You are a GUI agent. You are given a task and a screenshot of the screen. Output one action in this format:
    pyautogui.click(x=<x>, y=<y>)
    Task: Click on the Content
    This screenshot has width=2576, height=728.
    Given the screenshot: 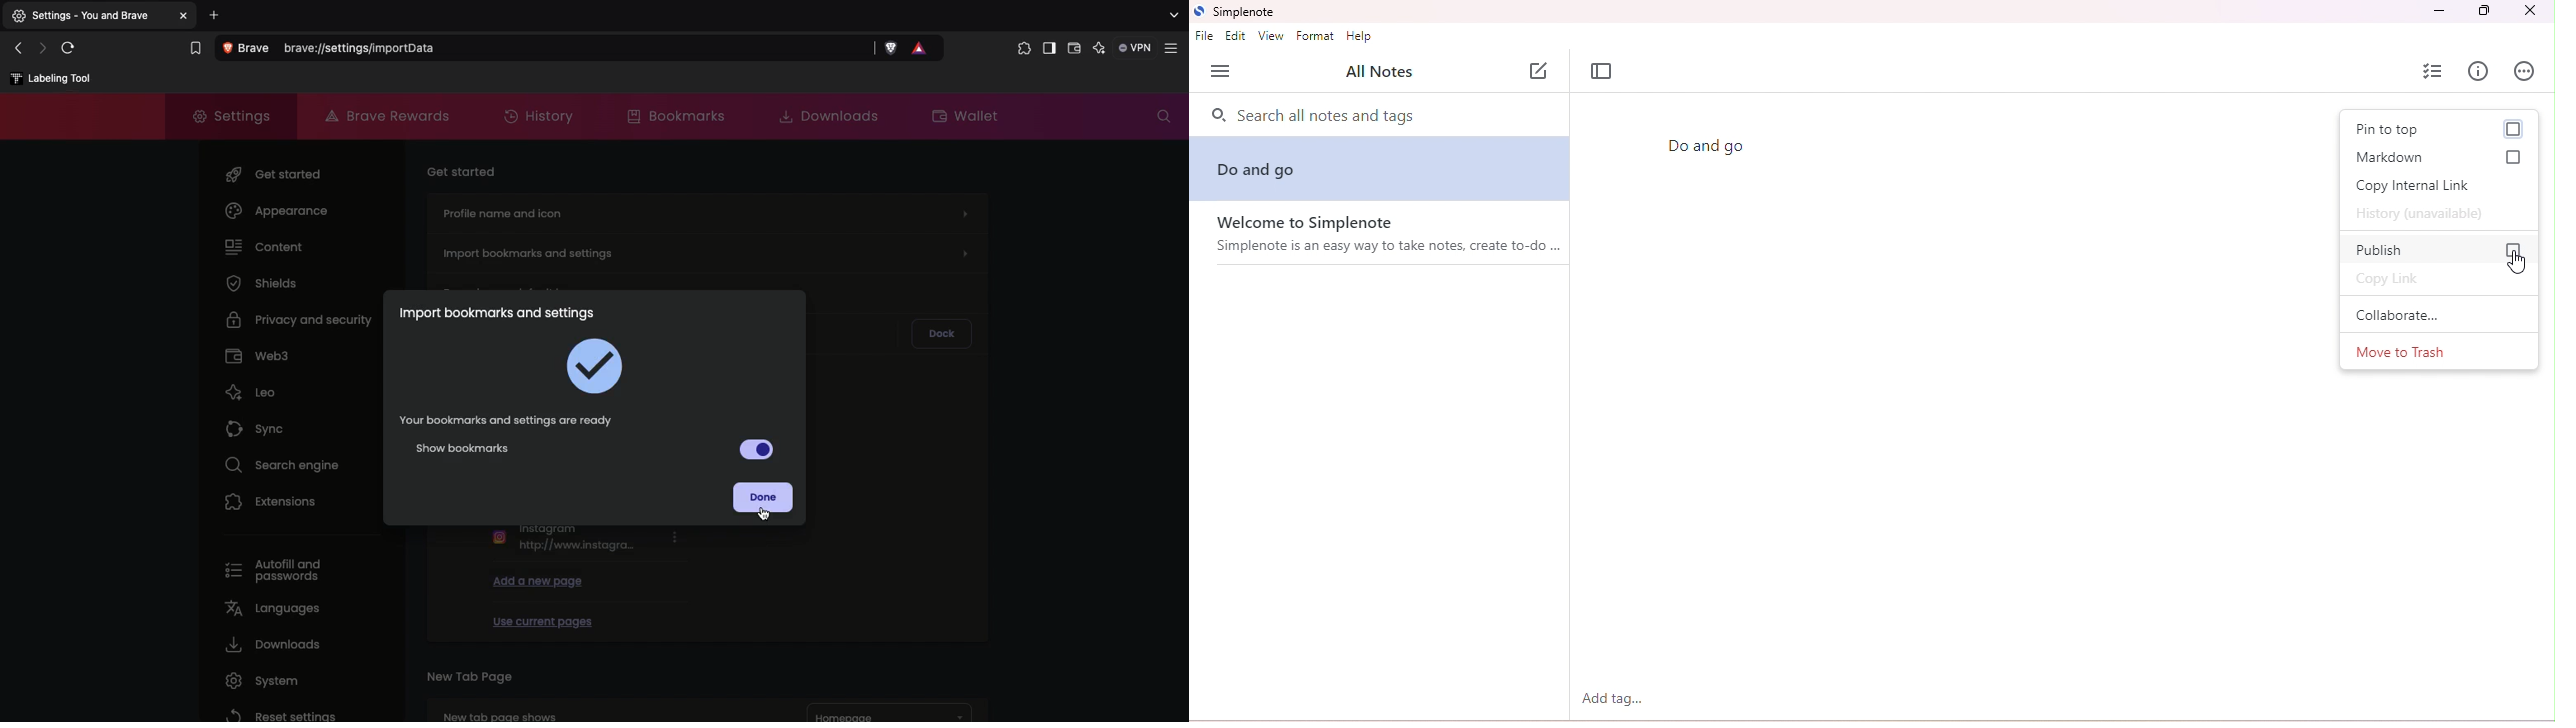 What is the action you would take?
    pyautogui.click(x=265, y=245)
    